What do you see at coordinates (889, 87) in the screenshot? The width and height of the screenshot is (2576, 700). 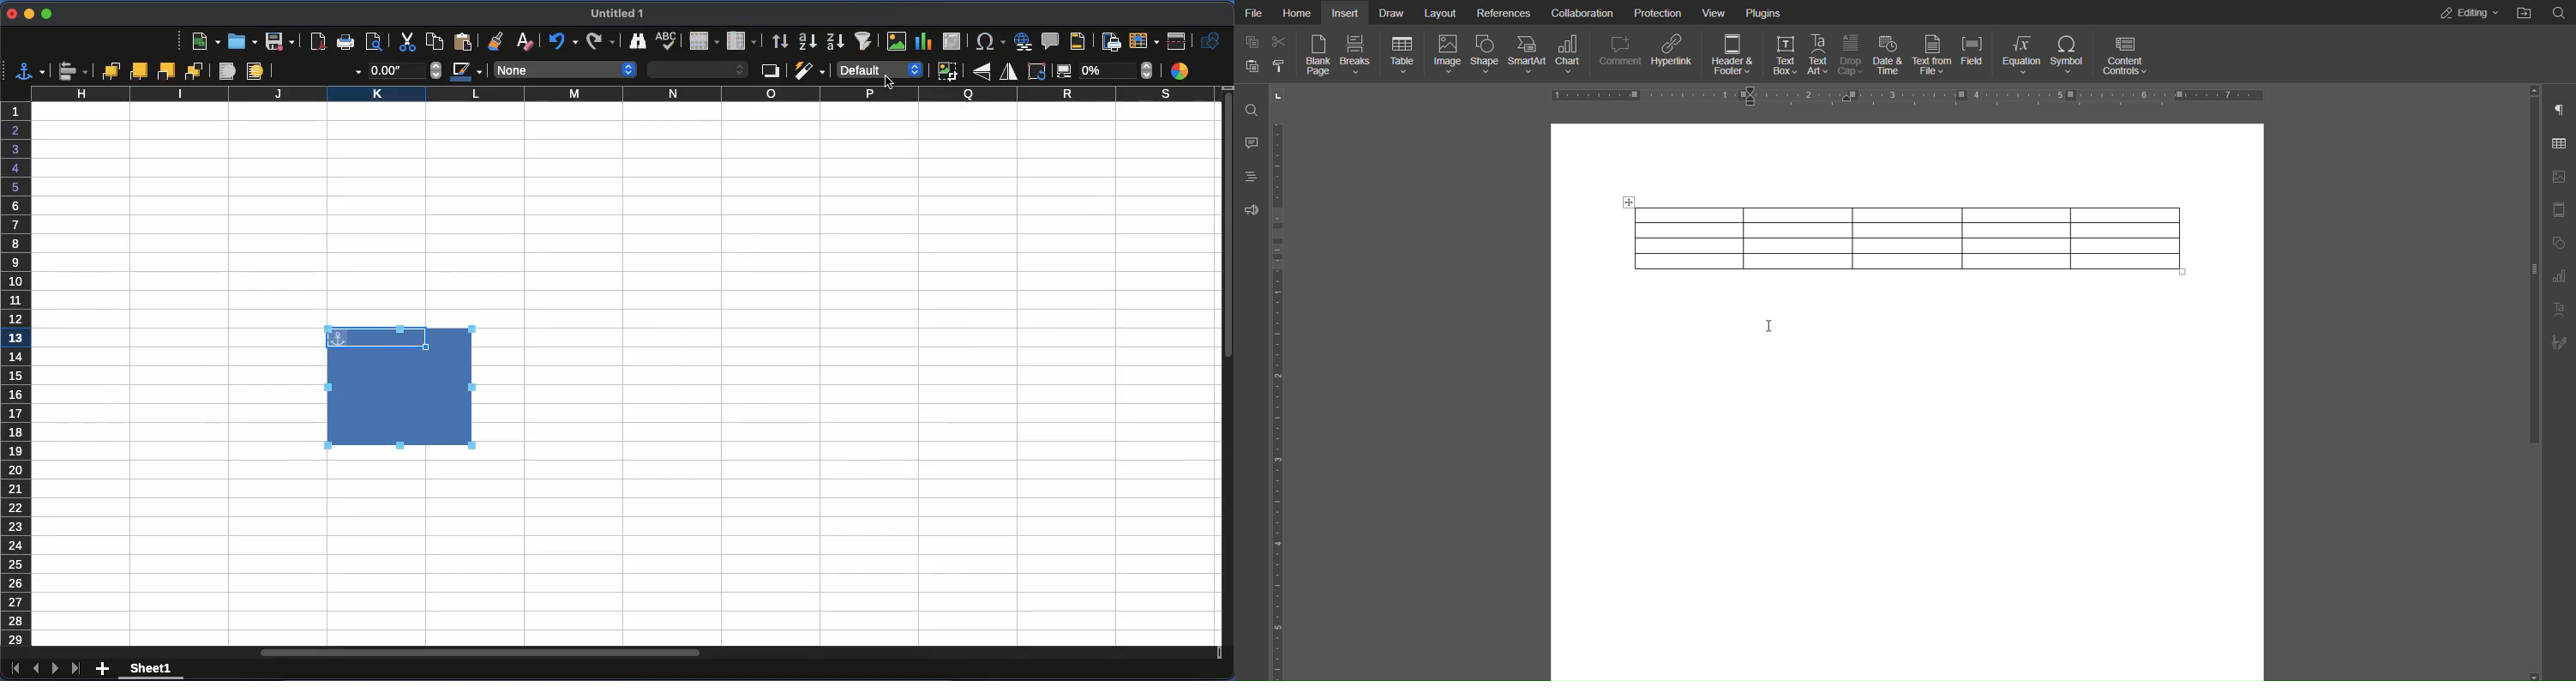 I see `cursor` at bounding box center [889, 87].